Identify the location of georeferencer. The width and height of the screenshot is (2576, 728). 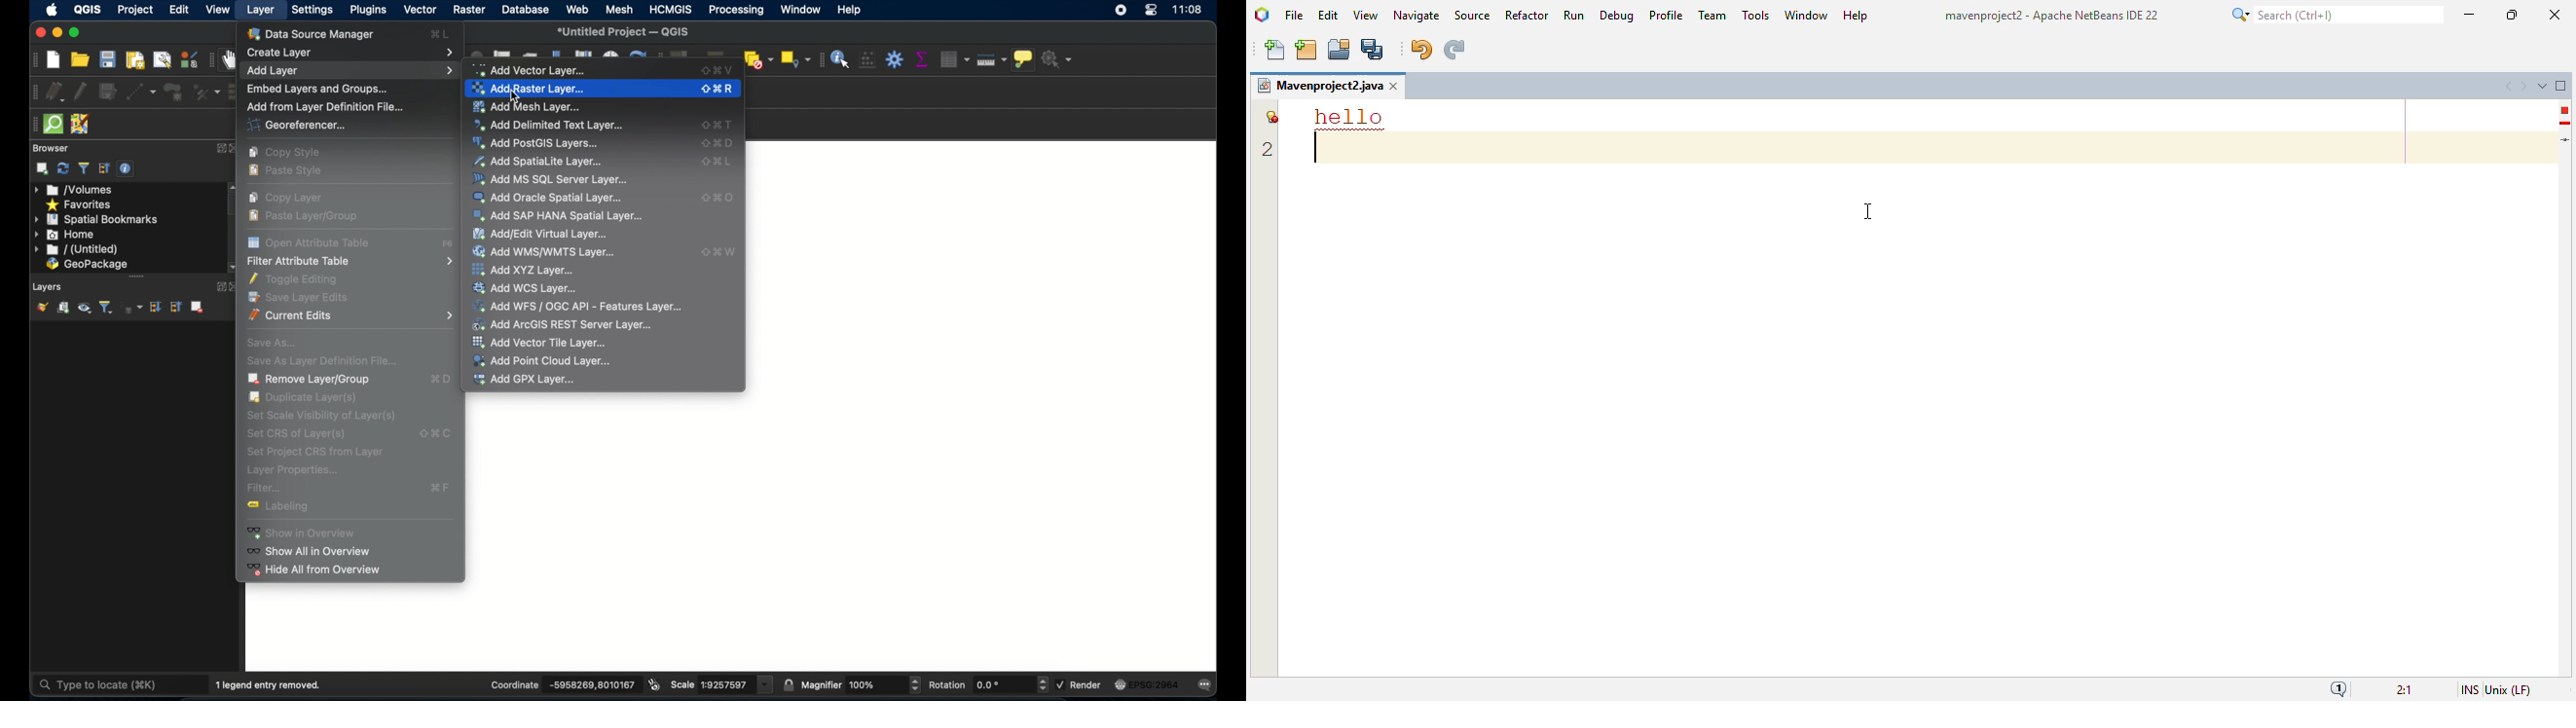
(294, 126).